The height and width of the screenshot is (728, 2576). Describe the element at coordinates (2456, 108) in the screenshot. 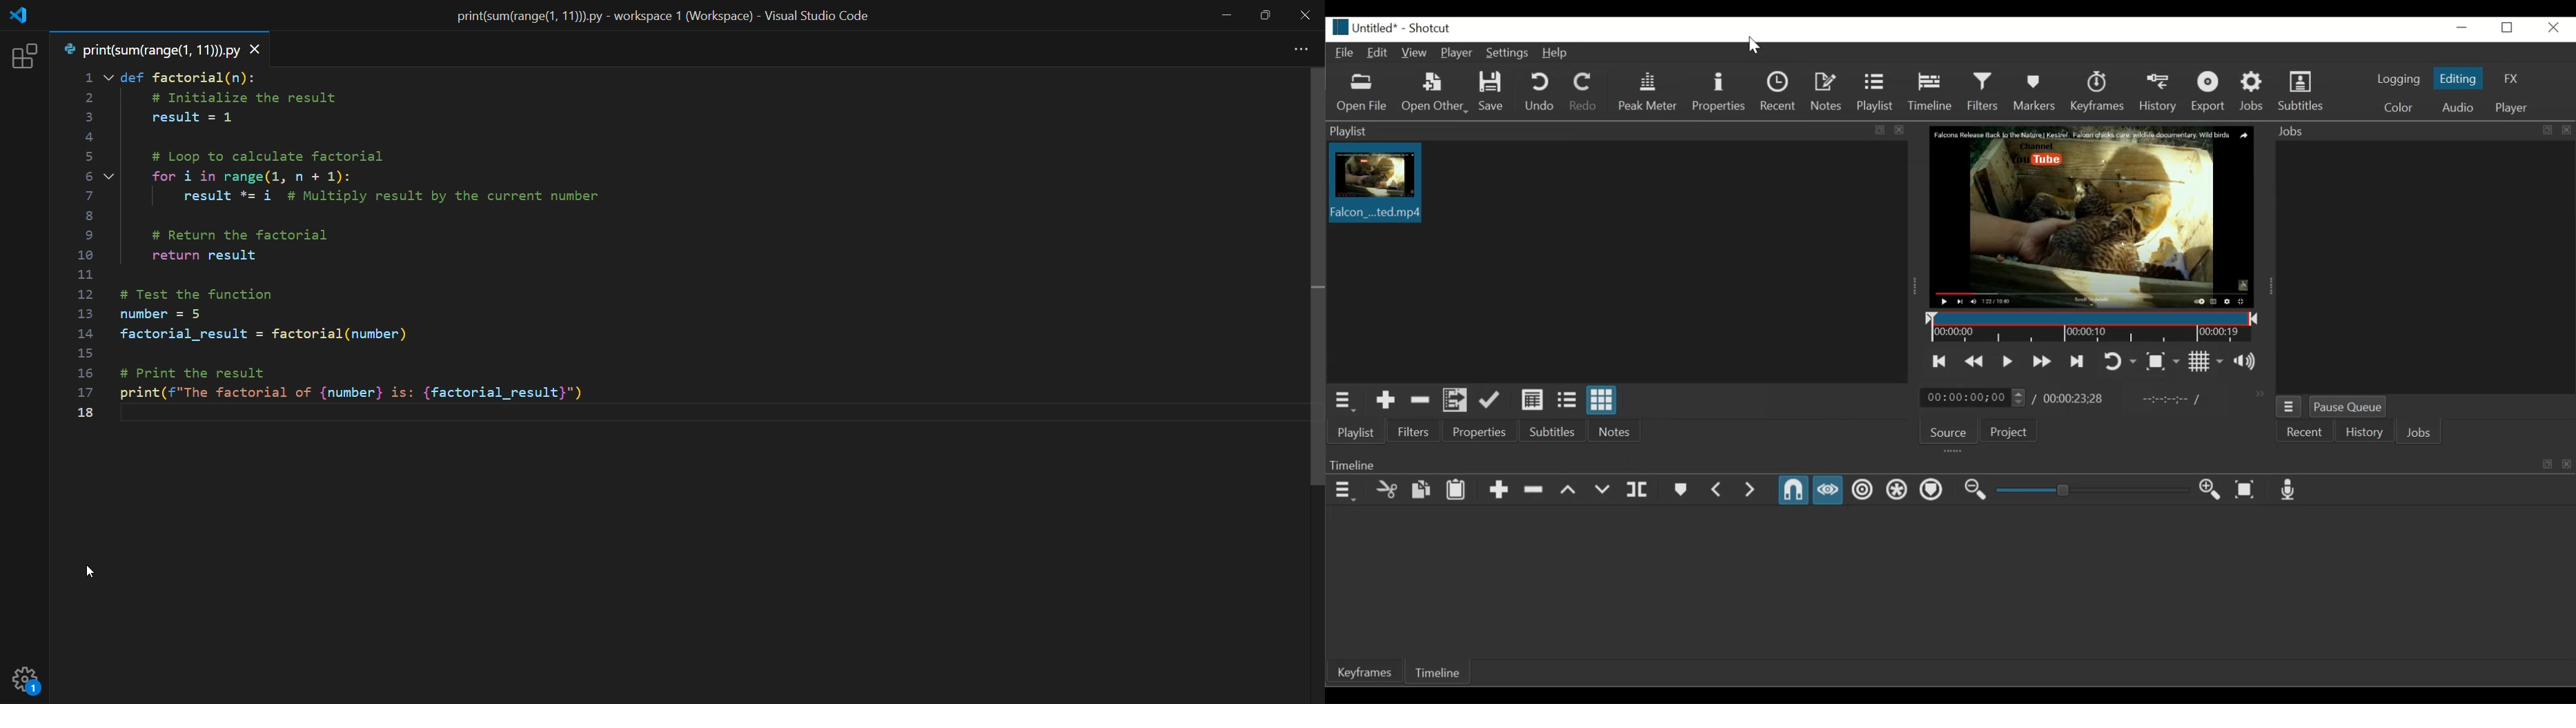

I see `Audio` at that location.